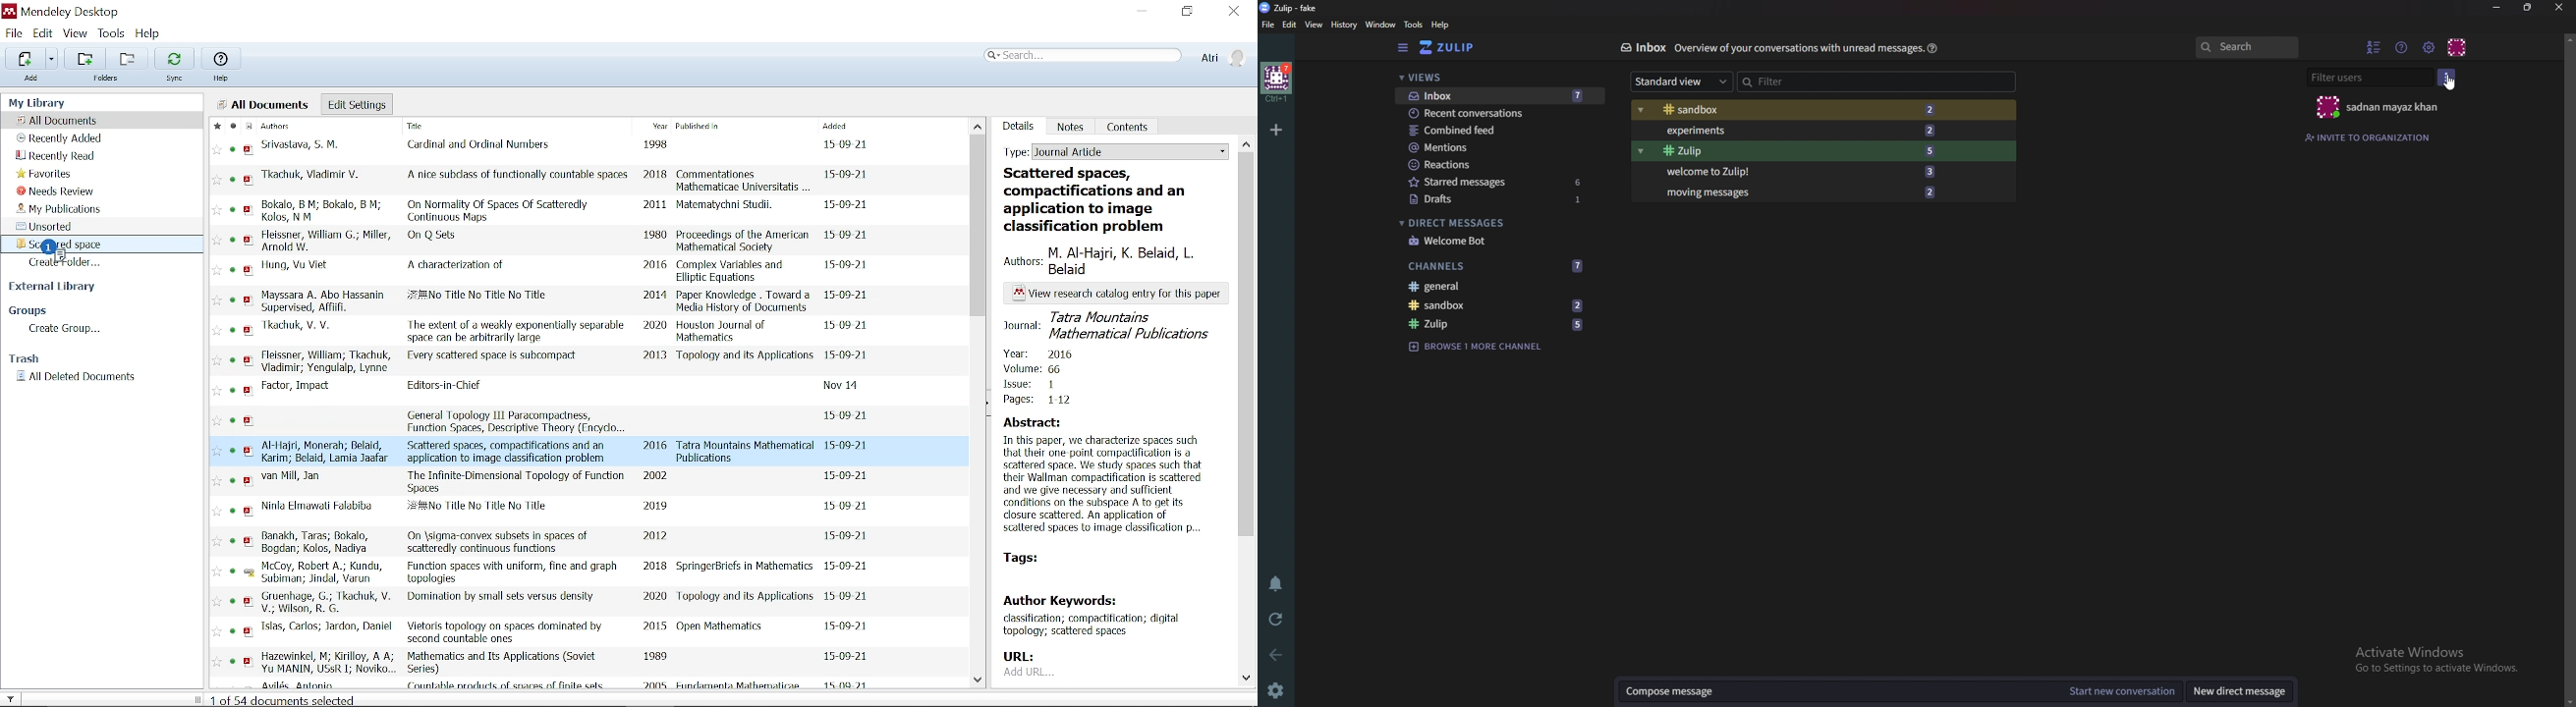 This screenshot has height=728, width=2576. What do you see at coordinates (292, 477) in the screenshot?
I see `authors` at bounding box center [292, 477].